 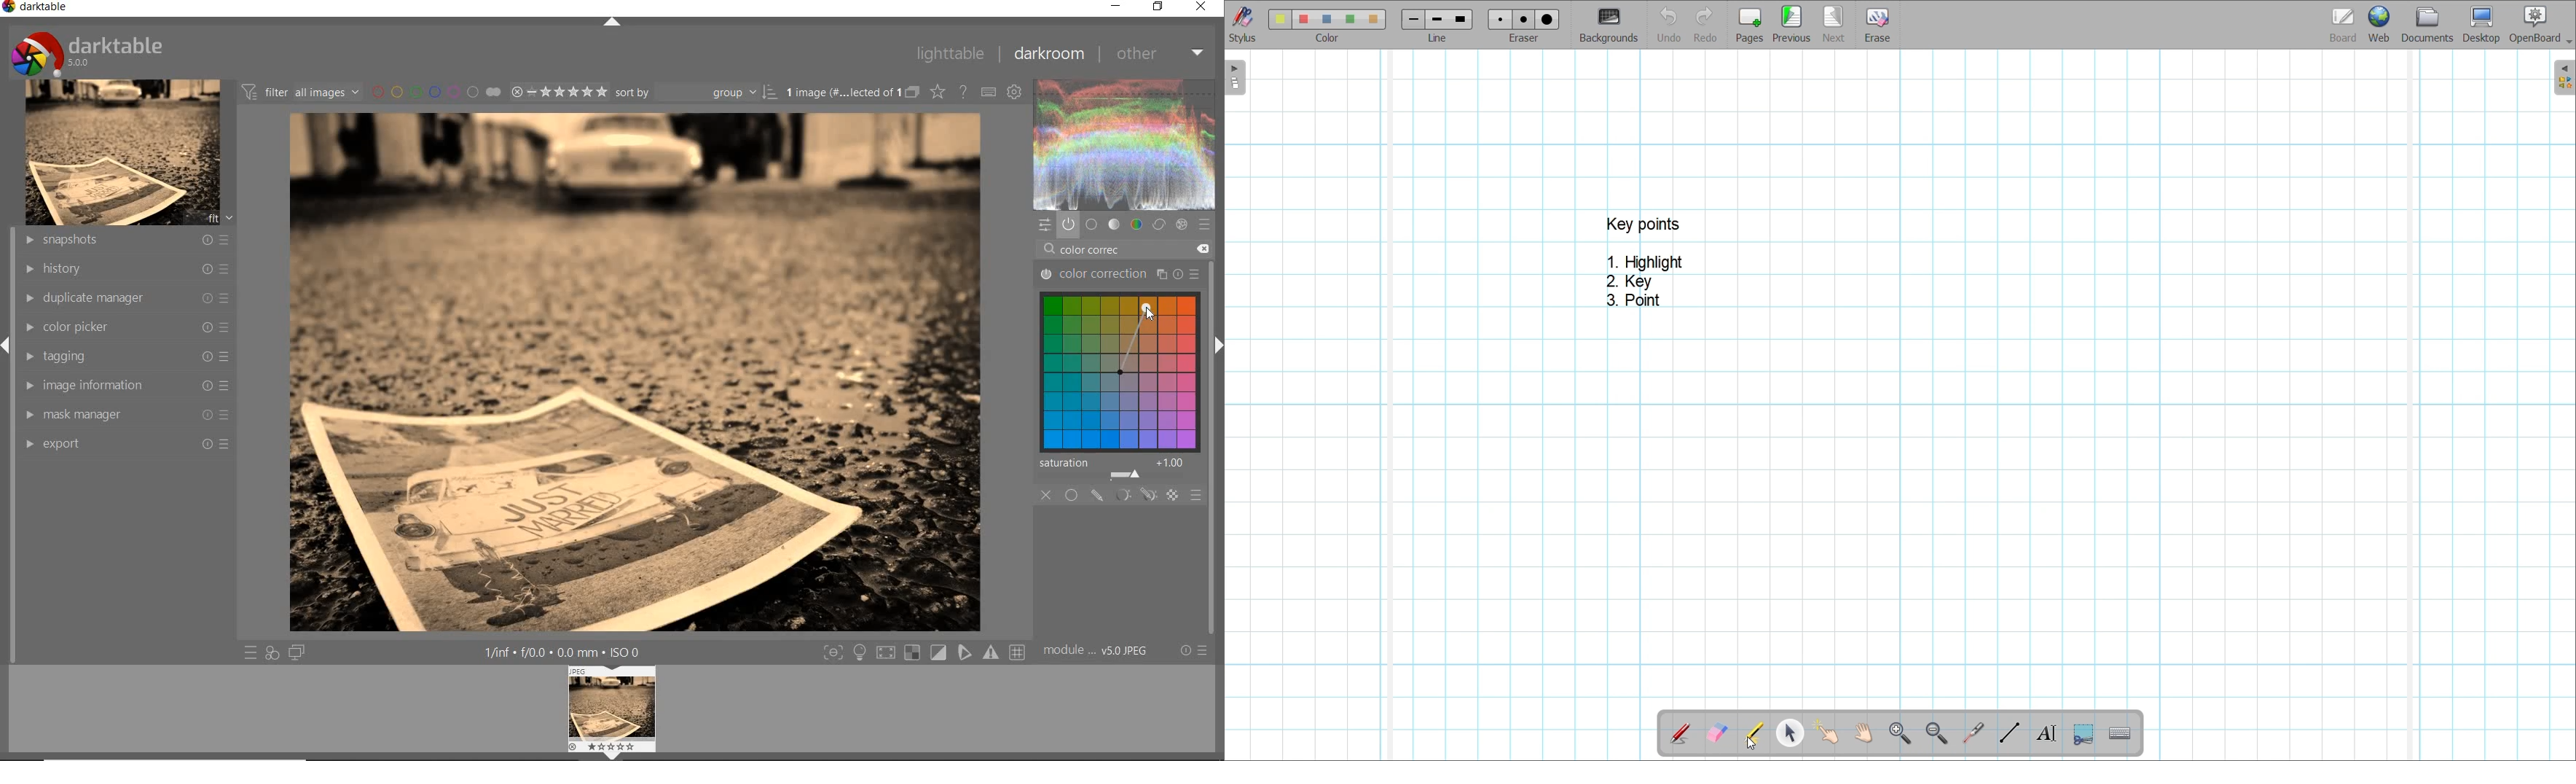 I want to click on tagging, so click(x=125, y=359).